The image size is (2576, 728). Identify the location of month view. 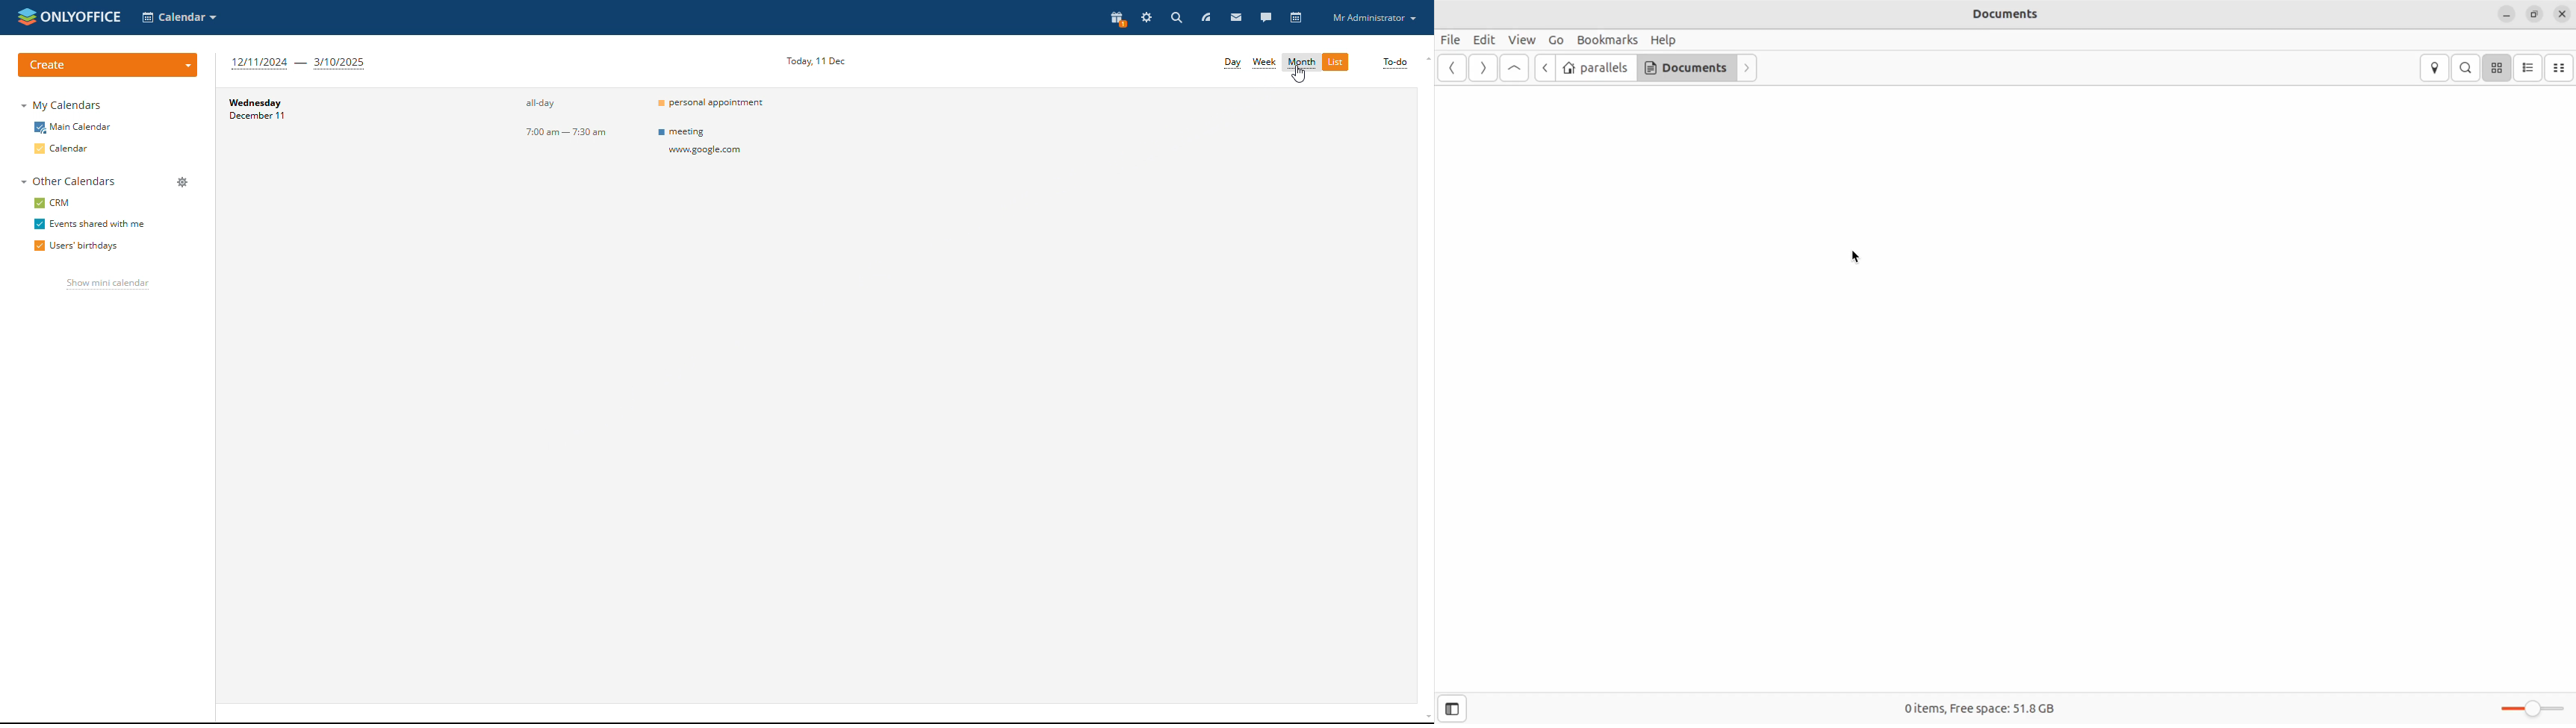
(1301, 63).